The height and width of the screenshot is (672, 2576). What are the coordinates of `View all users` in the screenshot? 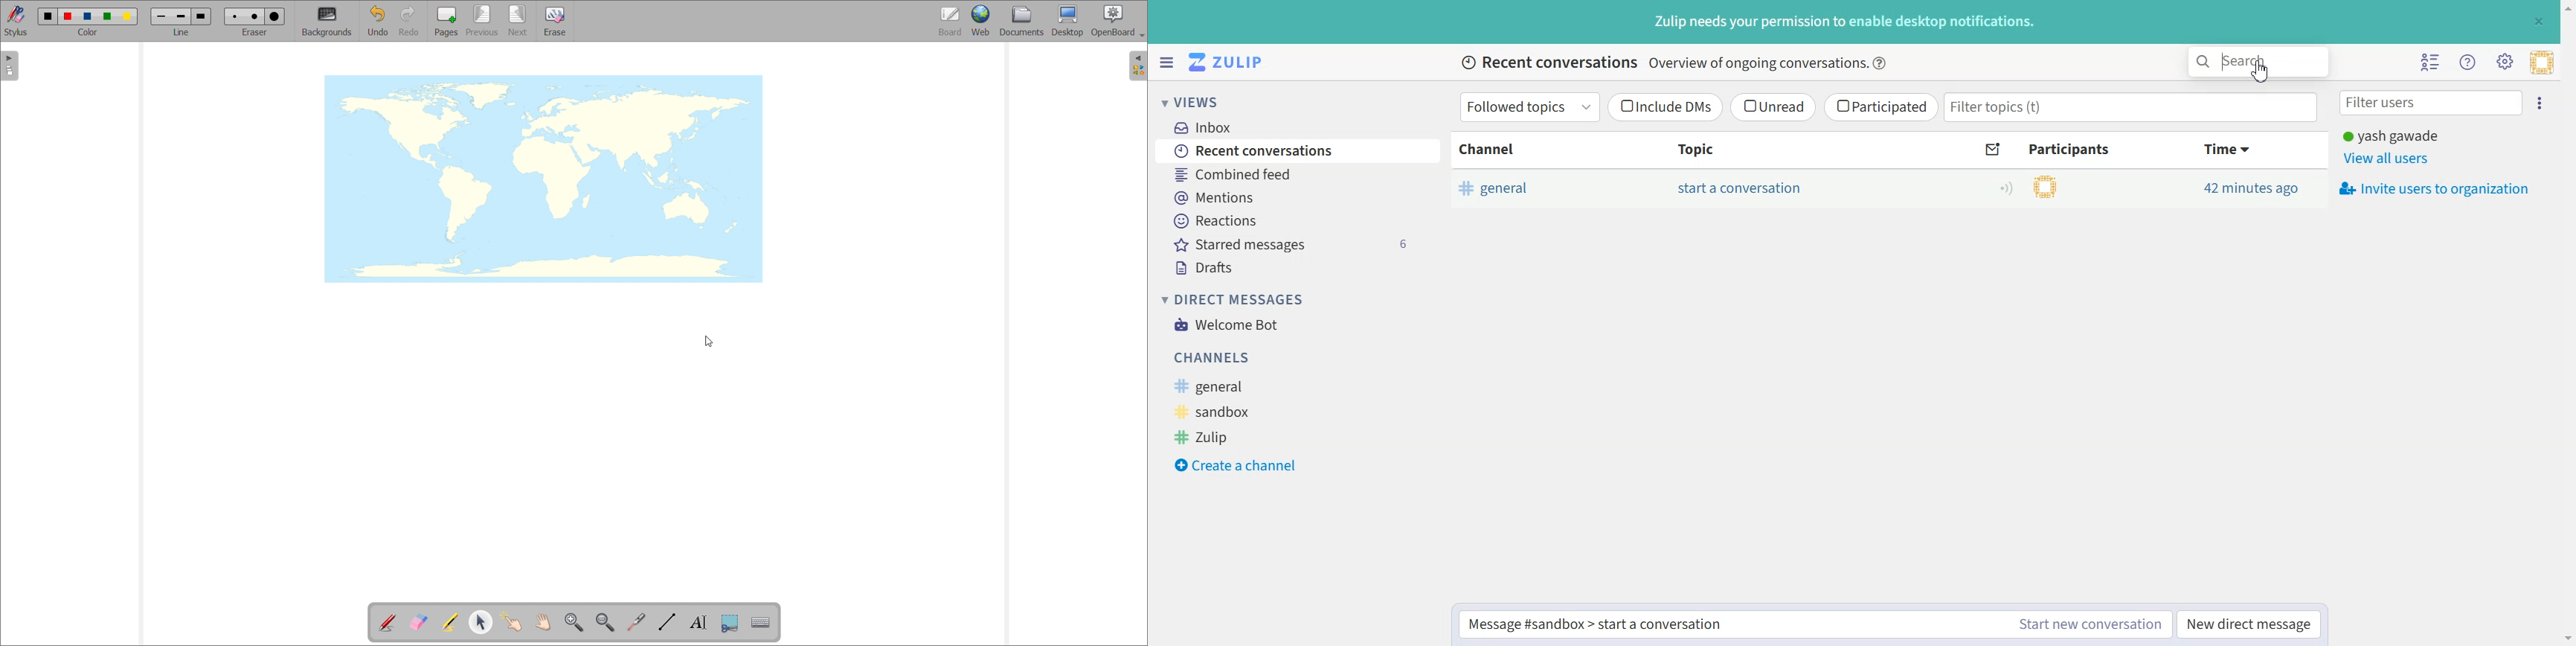 It's located at (2392, 158).